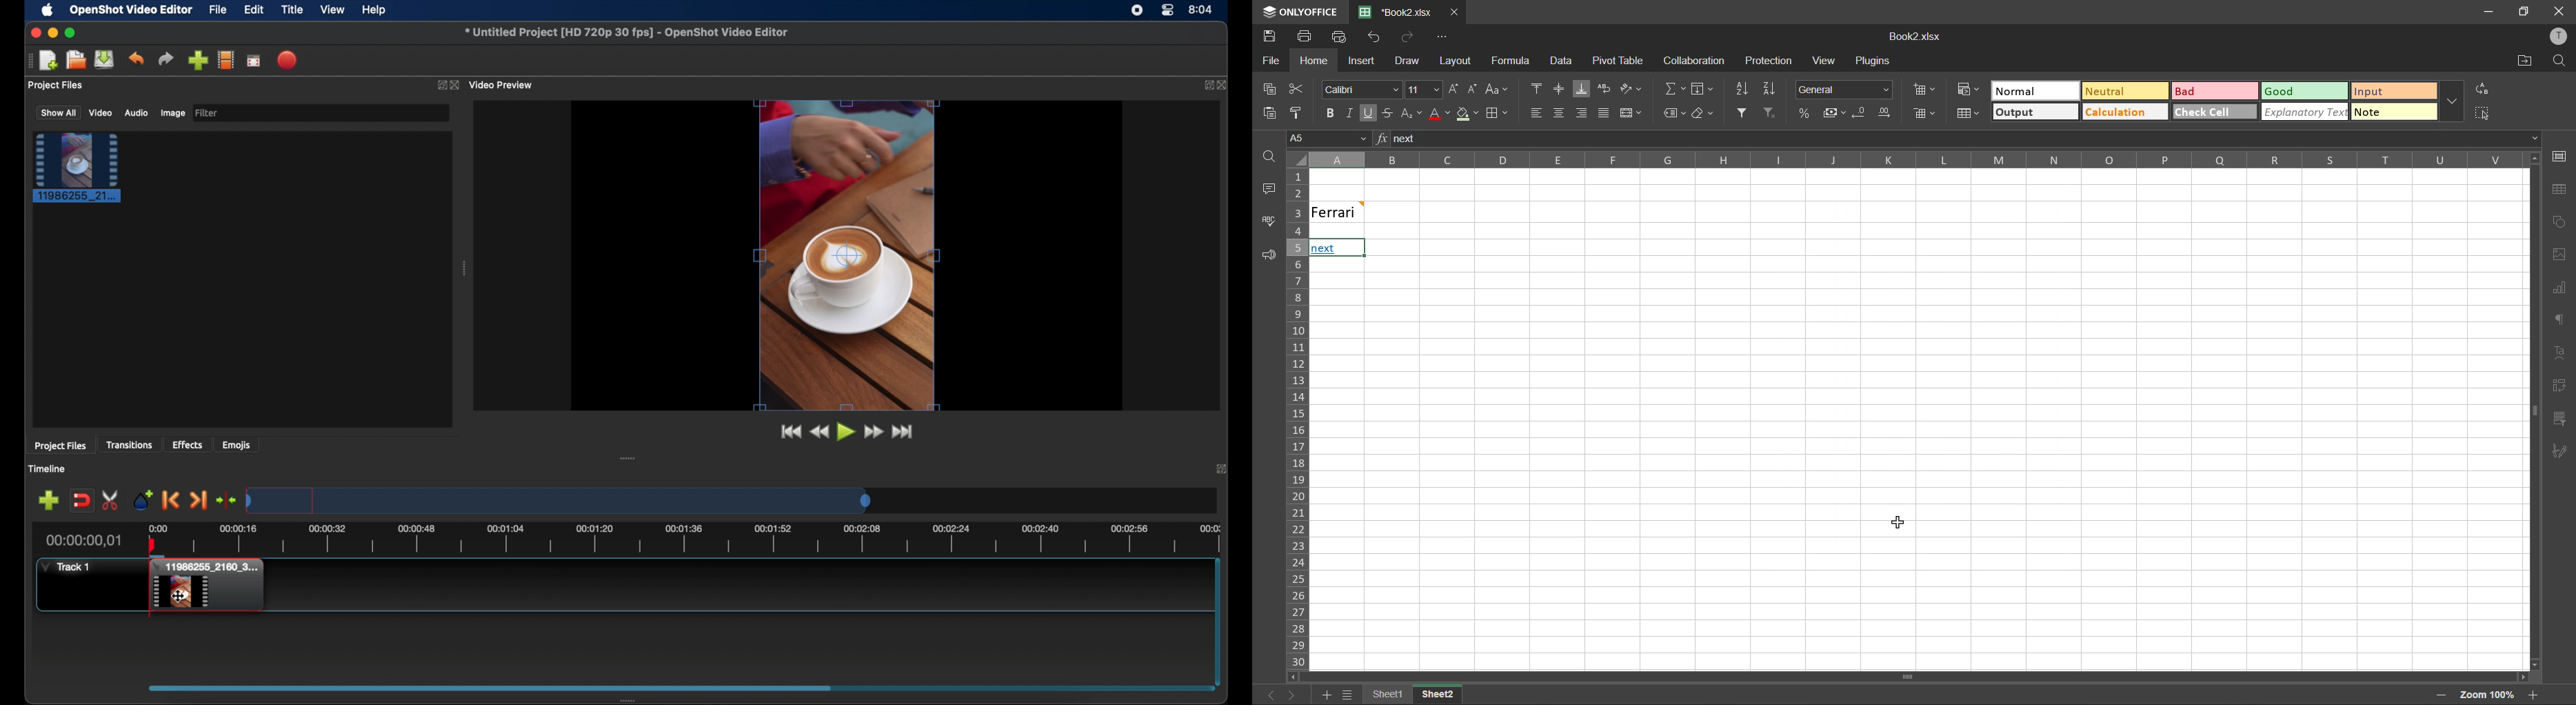 The height and width of the screenshot is (728, 2576). What do you see at coordinates (2535, 693) in the screenshot?
I see `zoom in` at bounding box center [2535, 693].